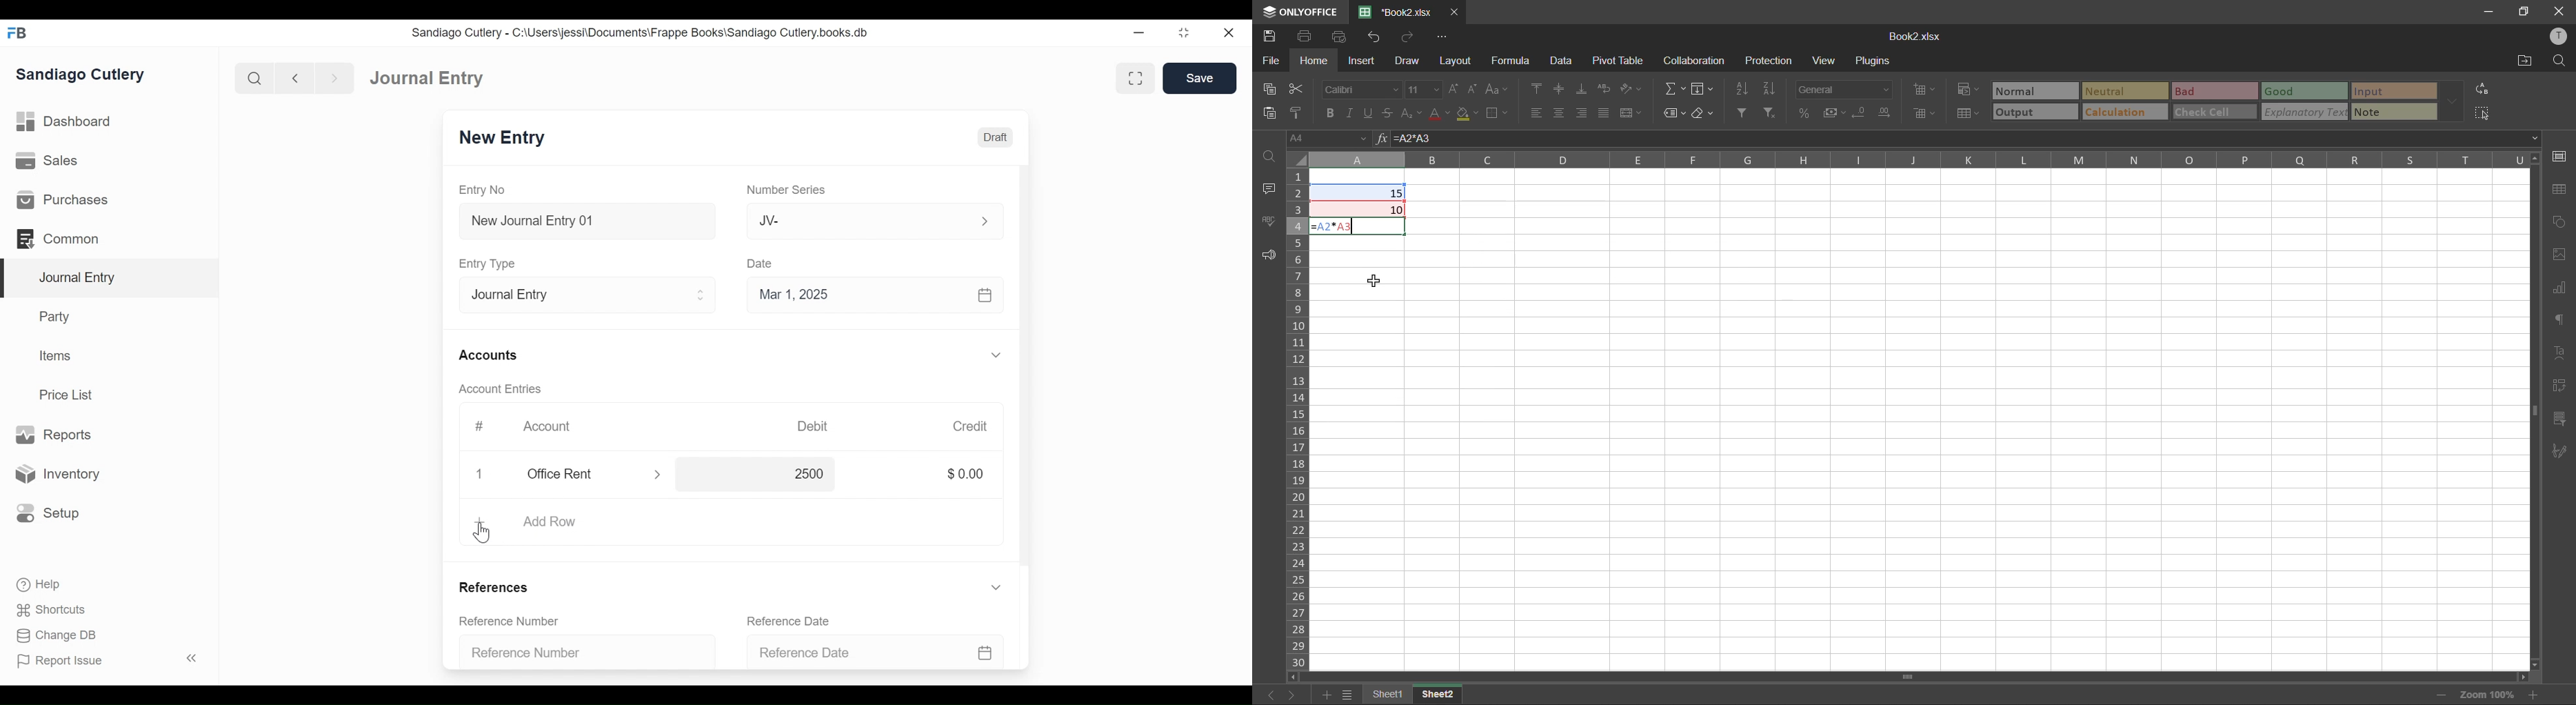 Image resolution: width=2576 pixels, height=728 pixels. I want to click on Reference Number, so click(585, 653).